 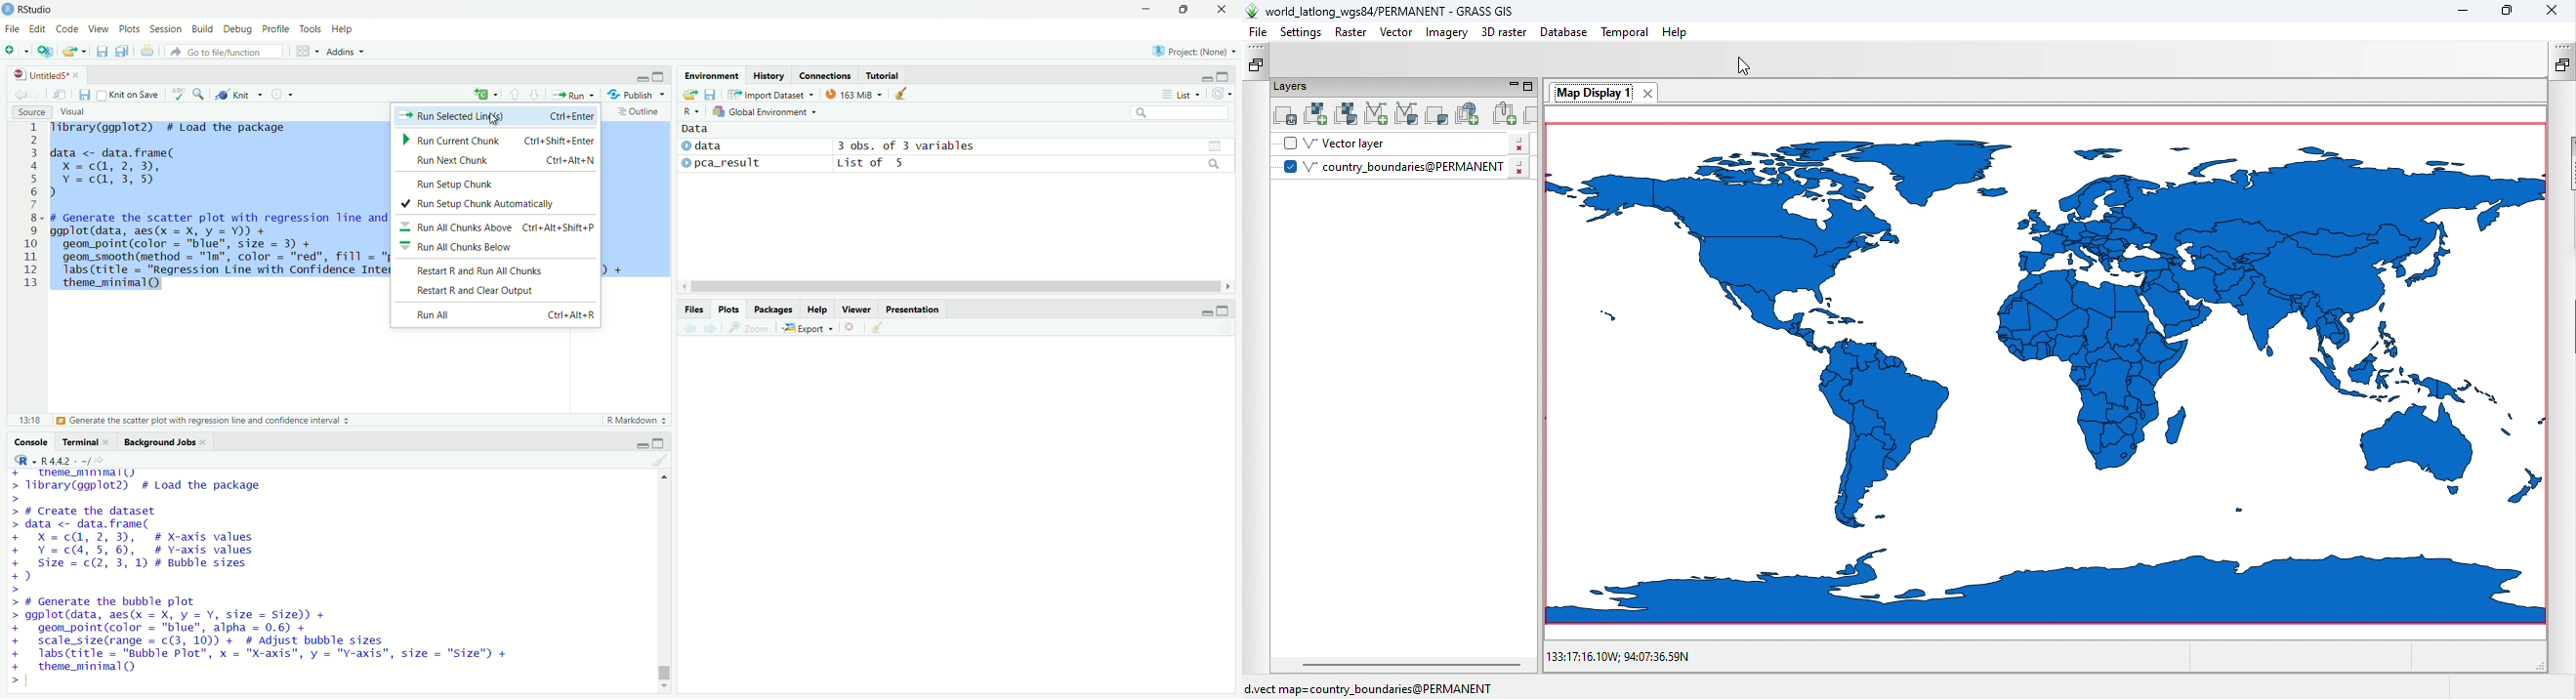 What do you see at coordinates (496, 225) in the screenshot?
I see `Run All Chunks Above Ctrl+Alt+Shift+P` at bounding box center [496, 225].